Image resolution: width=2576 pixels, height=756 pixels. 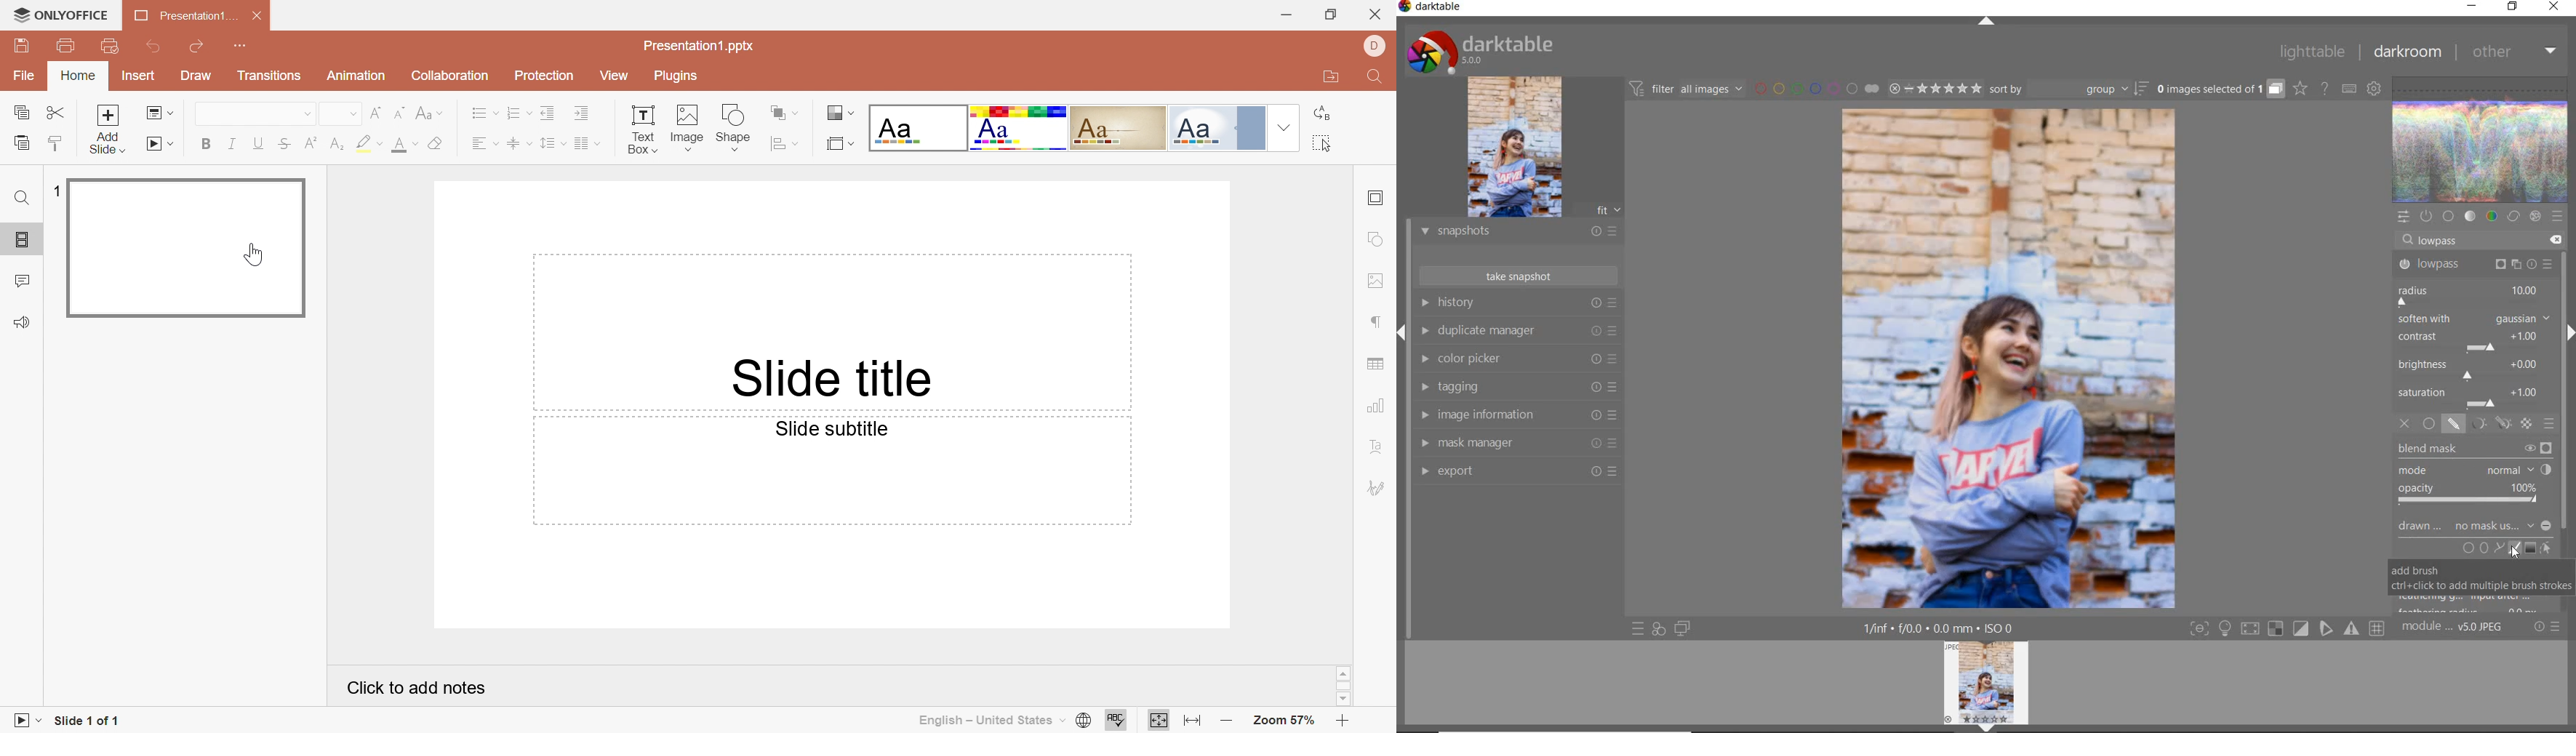 What do you see at coordinates (1375, 239) in the screenshot?
I see `Shape settings` at bounding box center [1375, 239].